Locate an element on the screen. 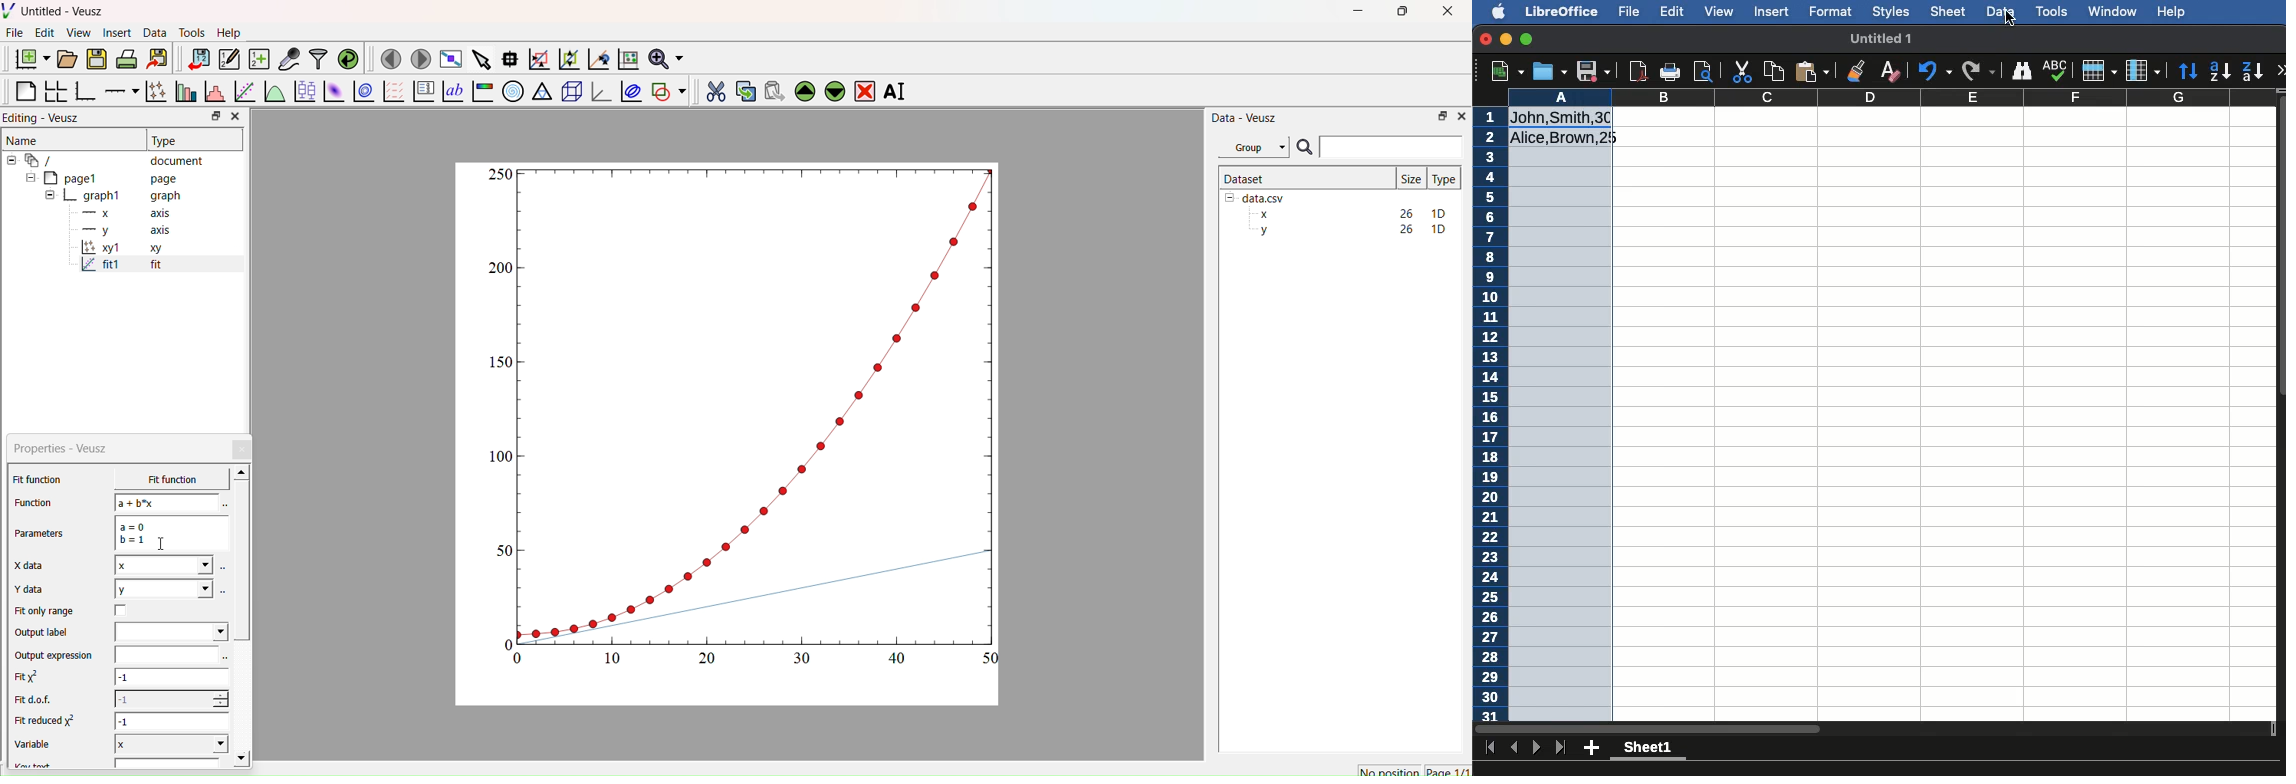  Add new sheet is located at coordinates (1590, 748).